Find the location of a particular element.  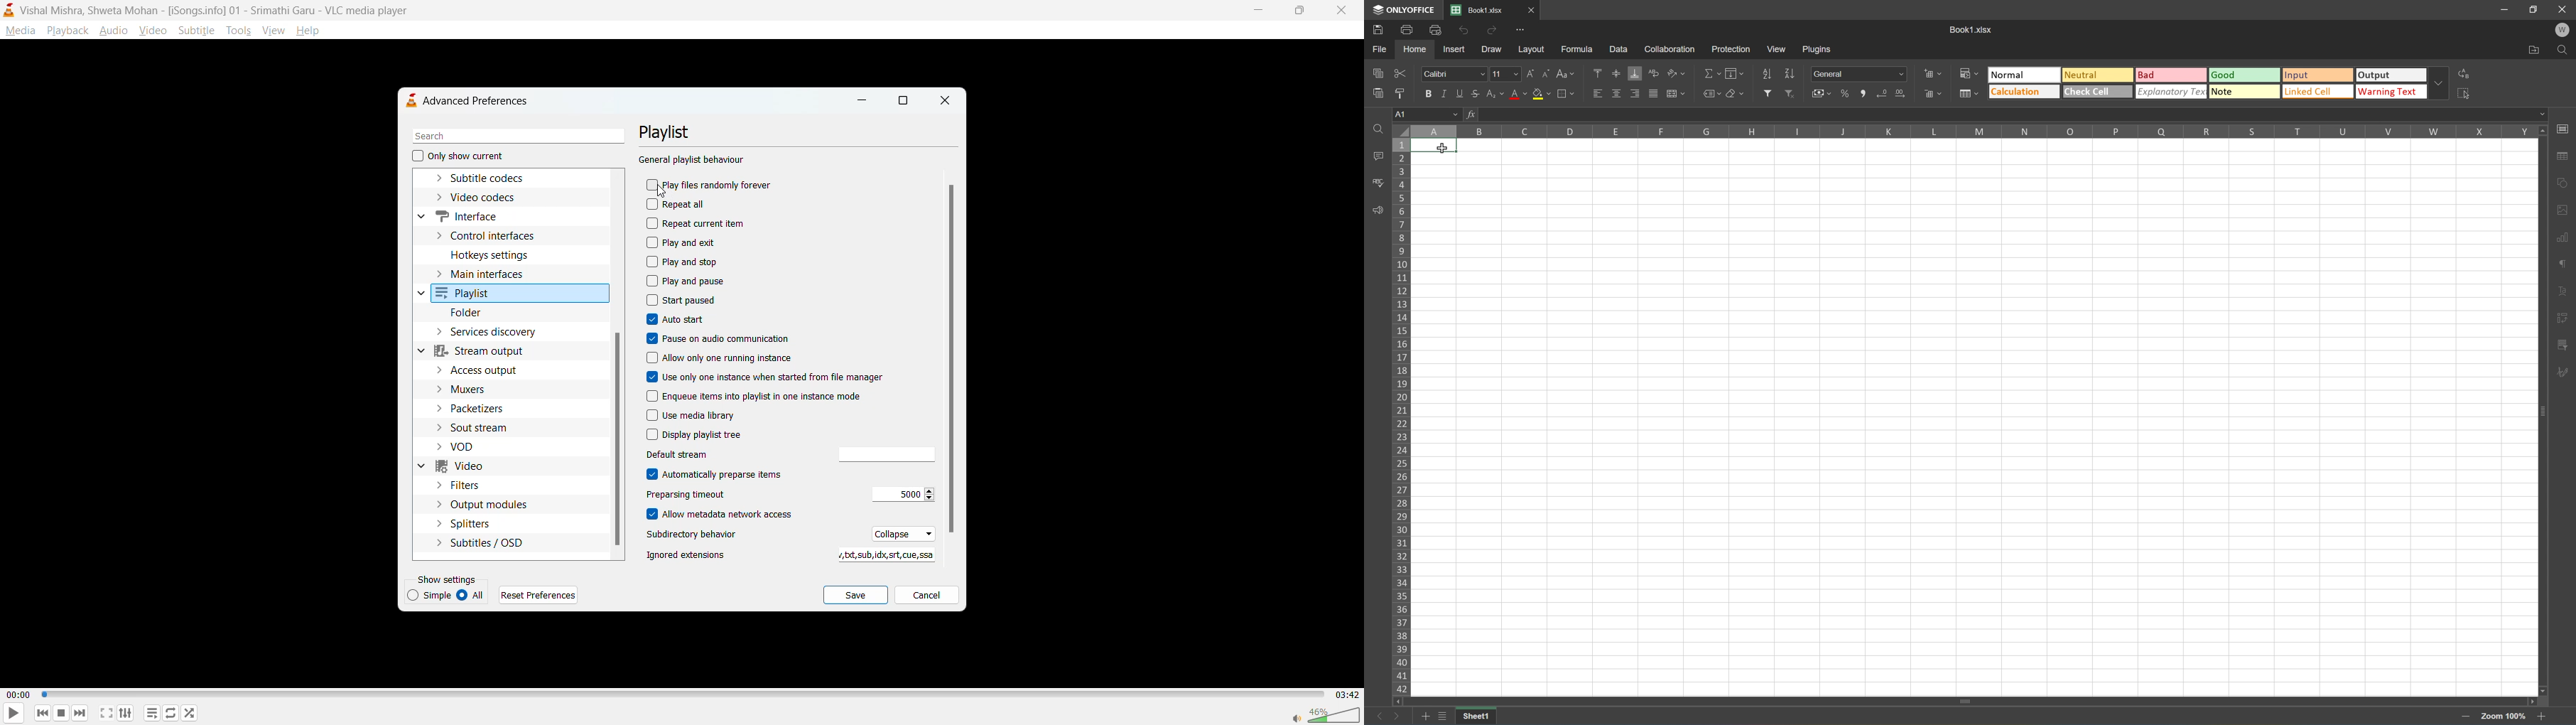

Column names is located at coordinates (1974, 132).